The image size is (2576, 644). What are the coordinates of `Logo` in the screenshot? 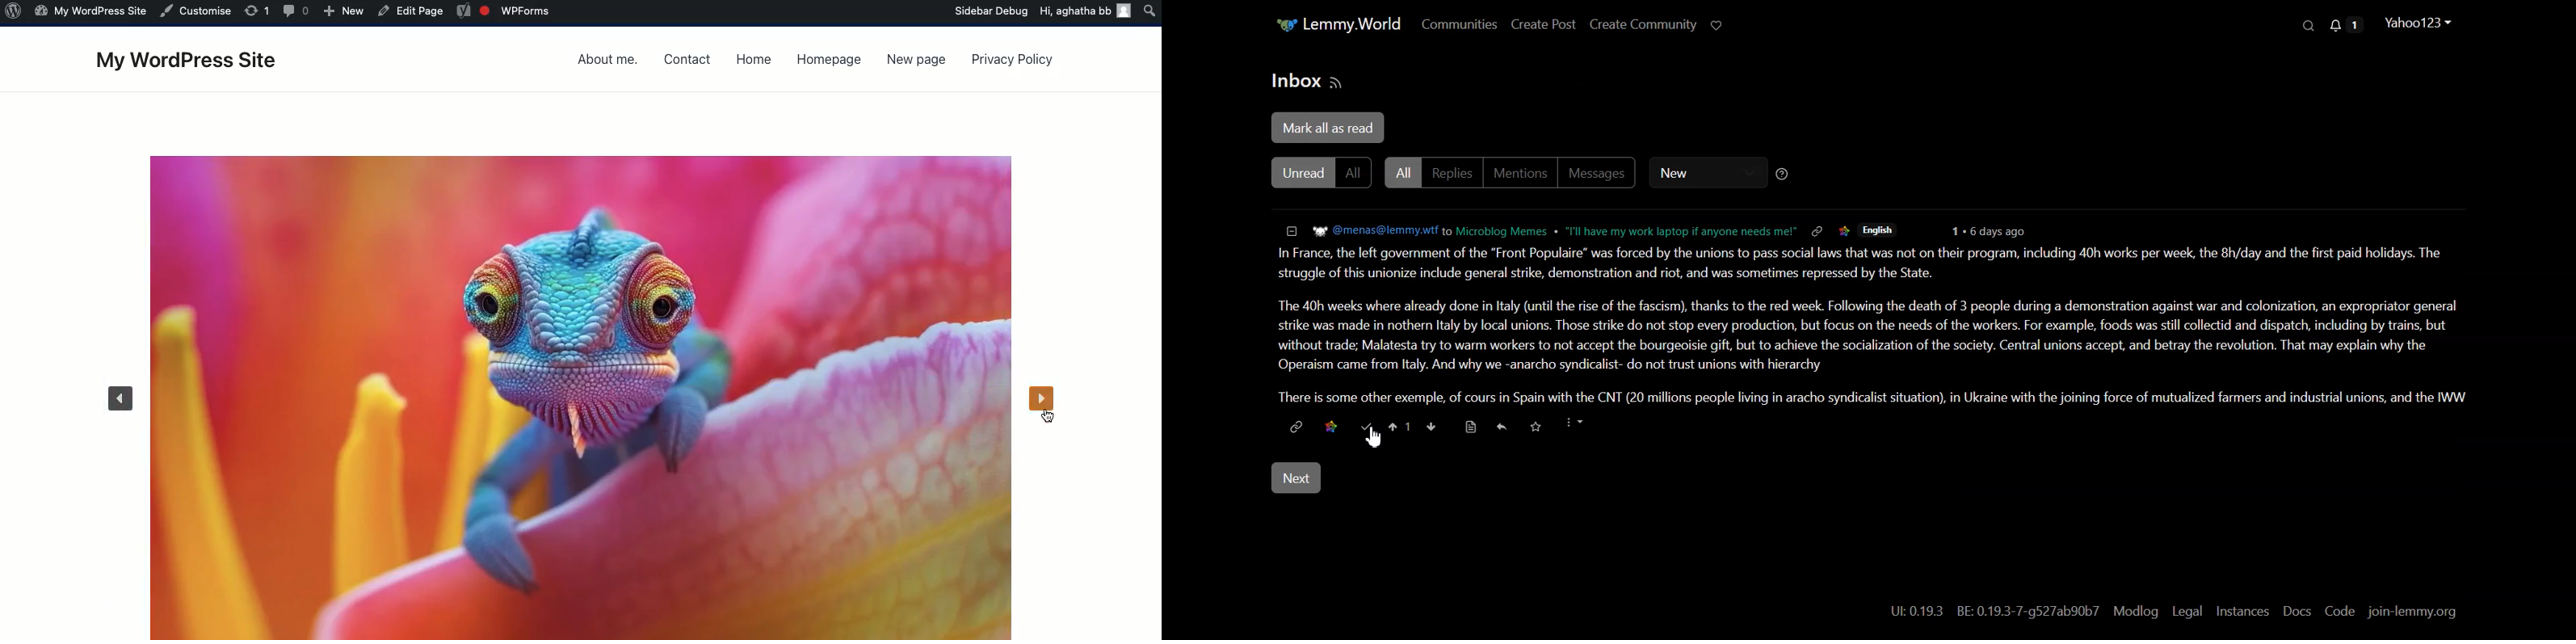 It's located at (1846, 230).